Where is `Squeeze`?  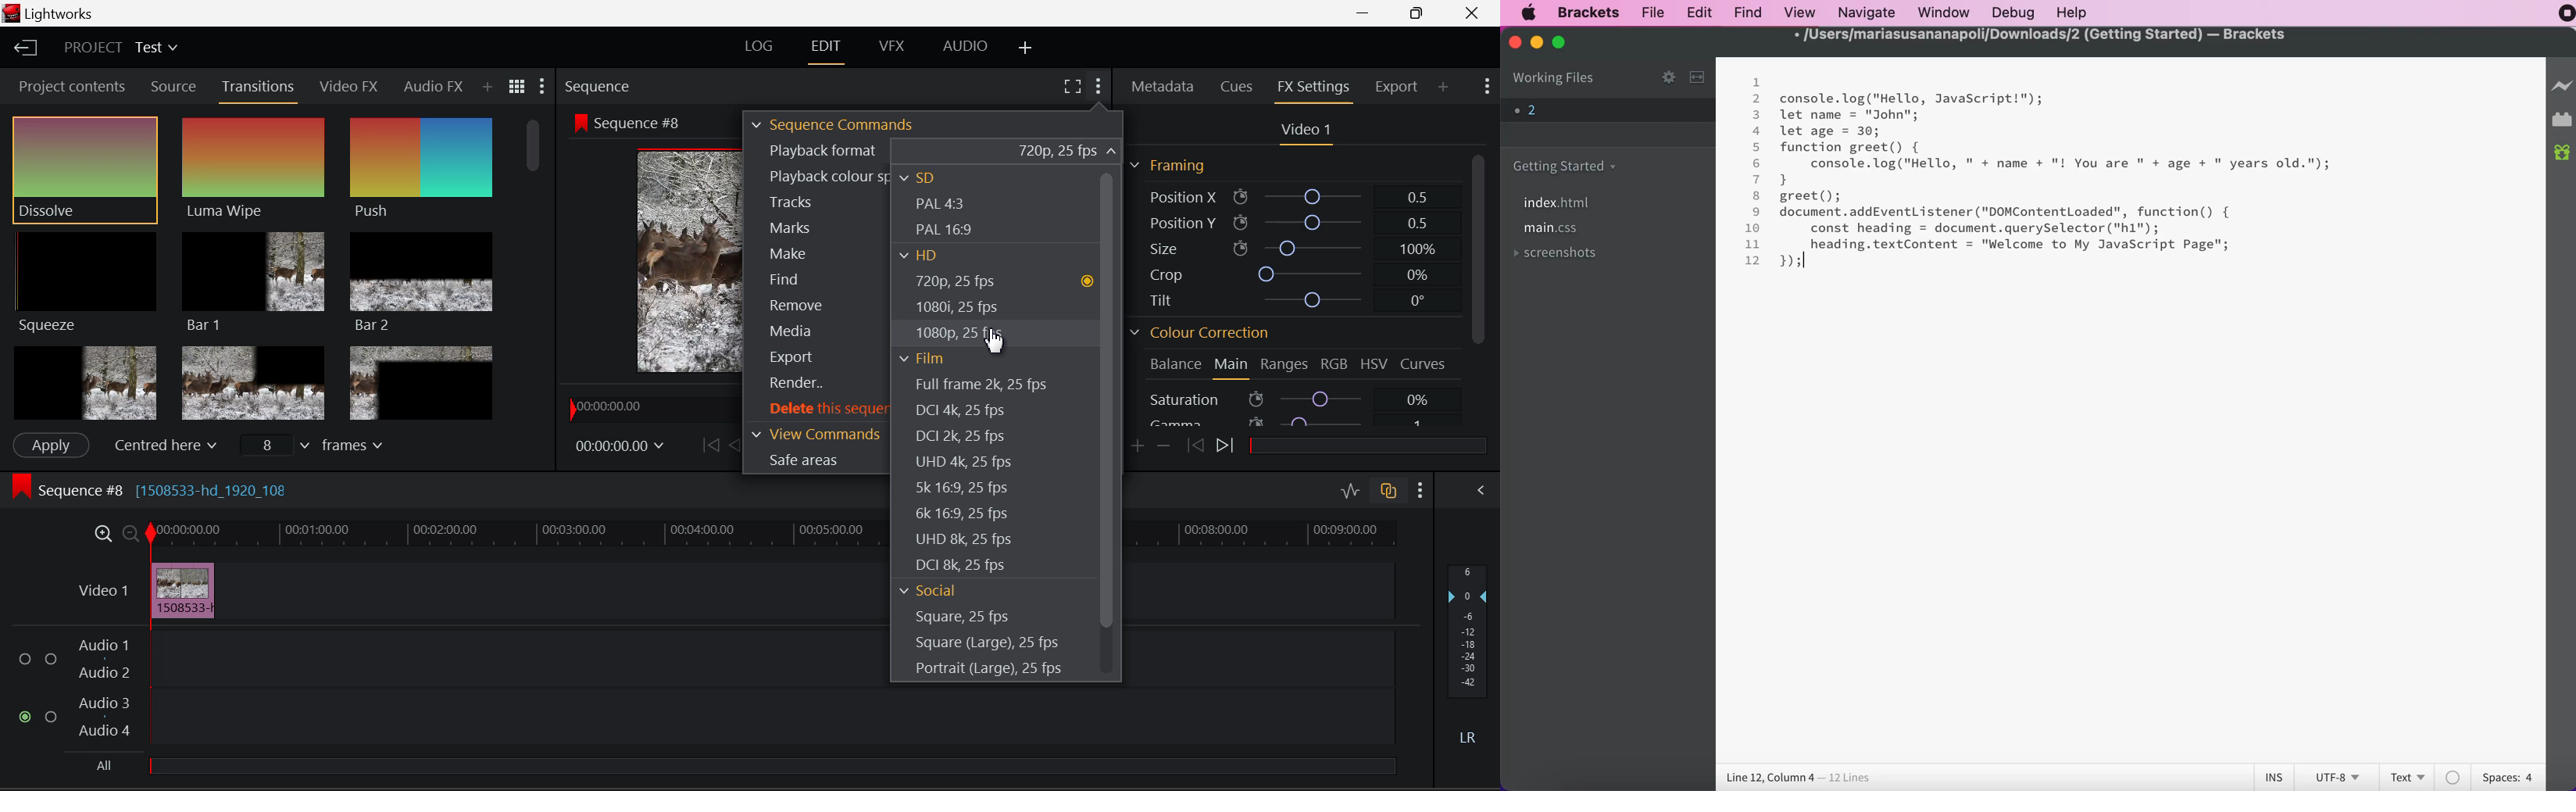 Squeeze is located at coordinates (85, 281).